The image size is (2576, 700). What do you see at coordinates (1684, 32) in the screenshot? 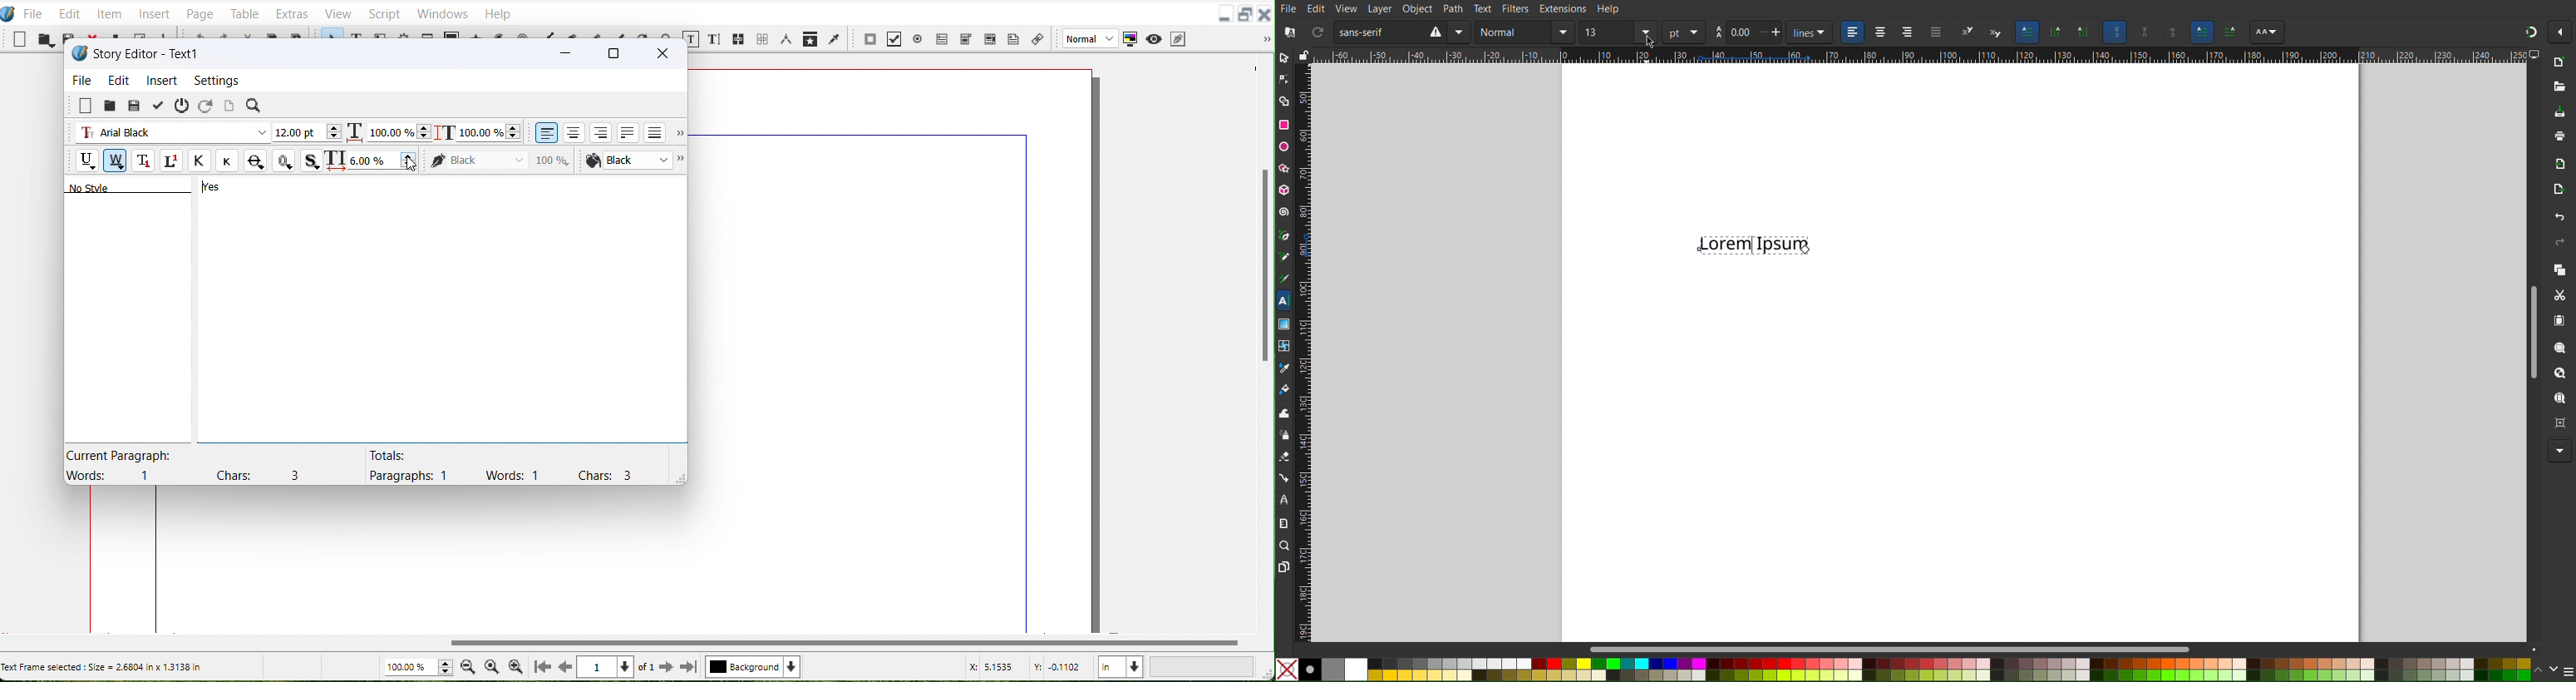
I see `pt menu` at bounding box center [1684, 32].